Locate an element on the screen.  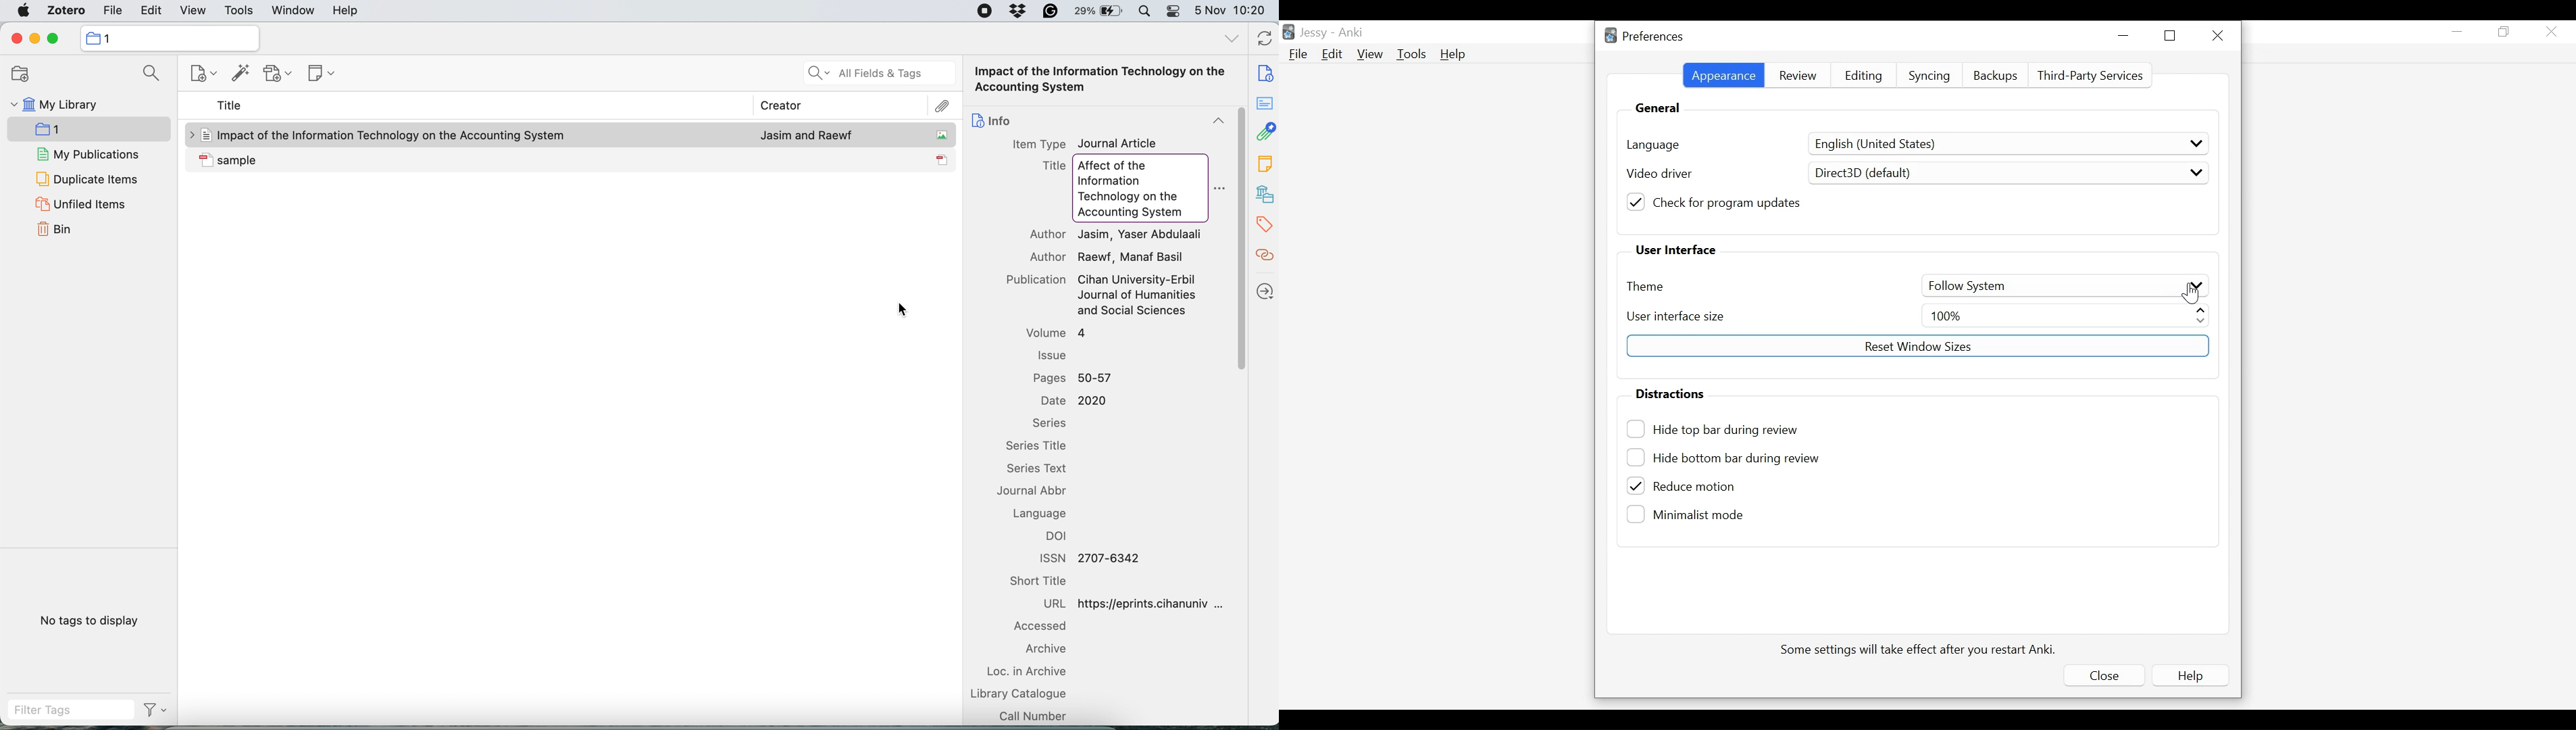
language is located at coordinates (1040, 514).